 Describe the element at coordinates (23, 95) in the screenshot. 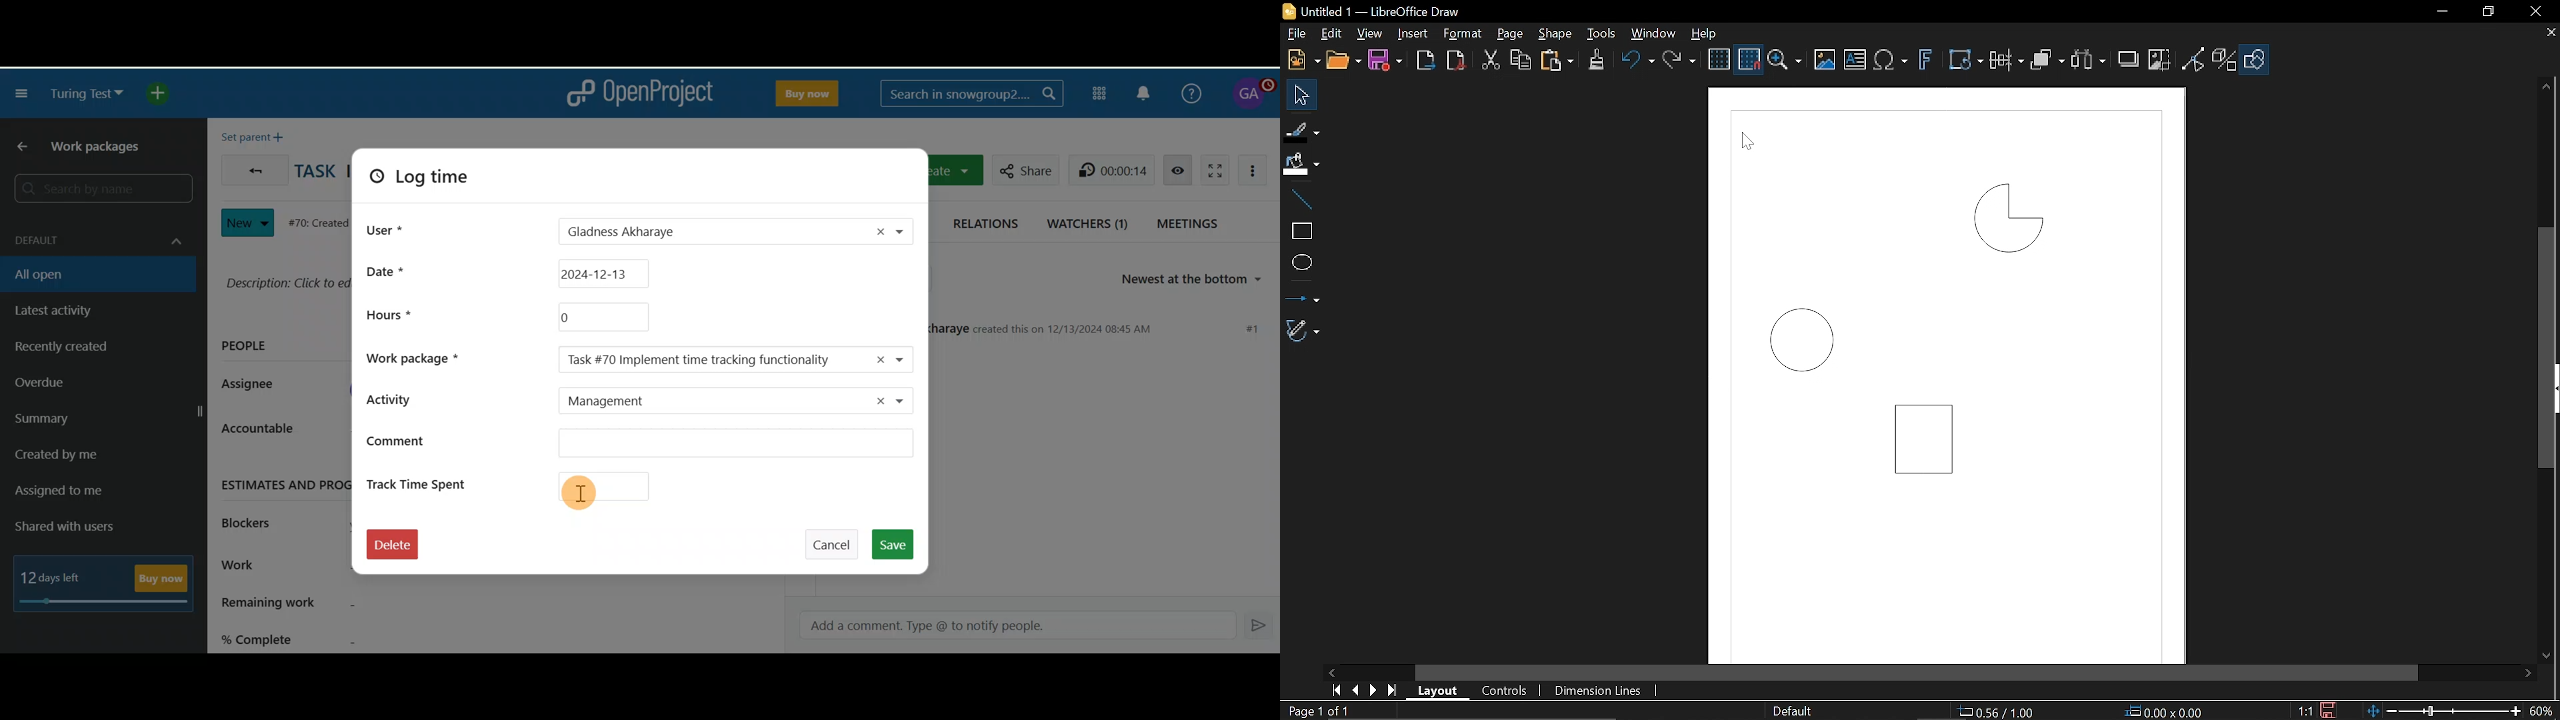

I see `Collapse project menu` at that location.